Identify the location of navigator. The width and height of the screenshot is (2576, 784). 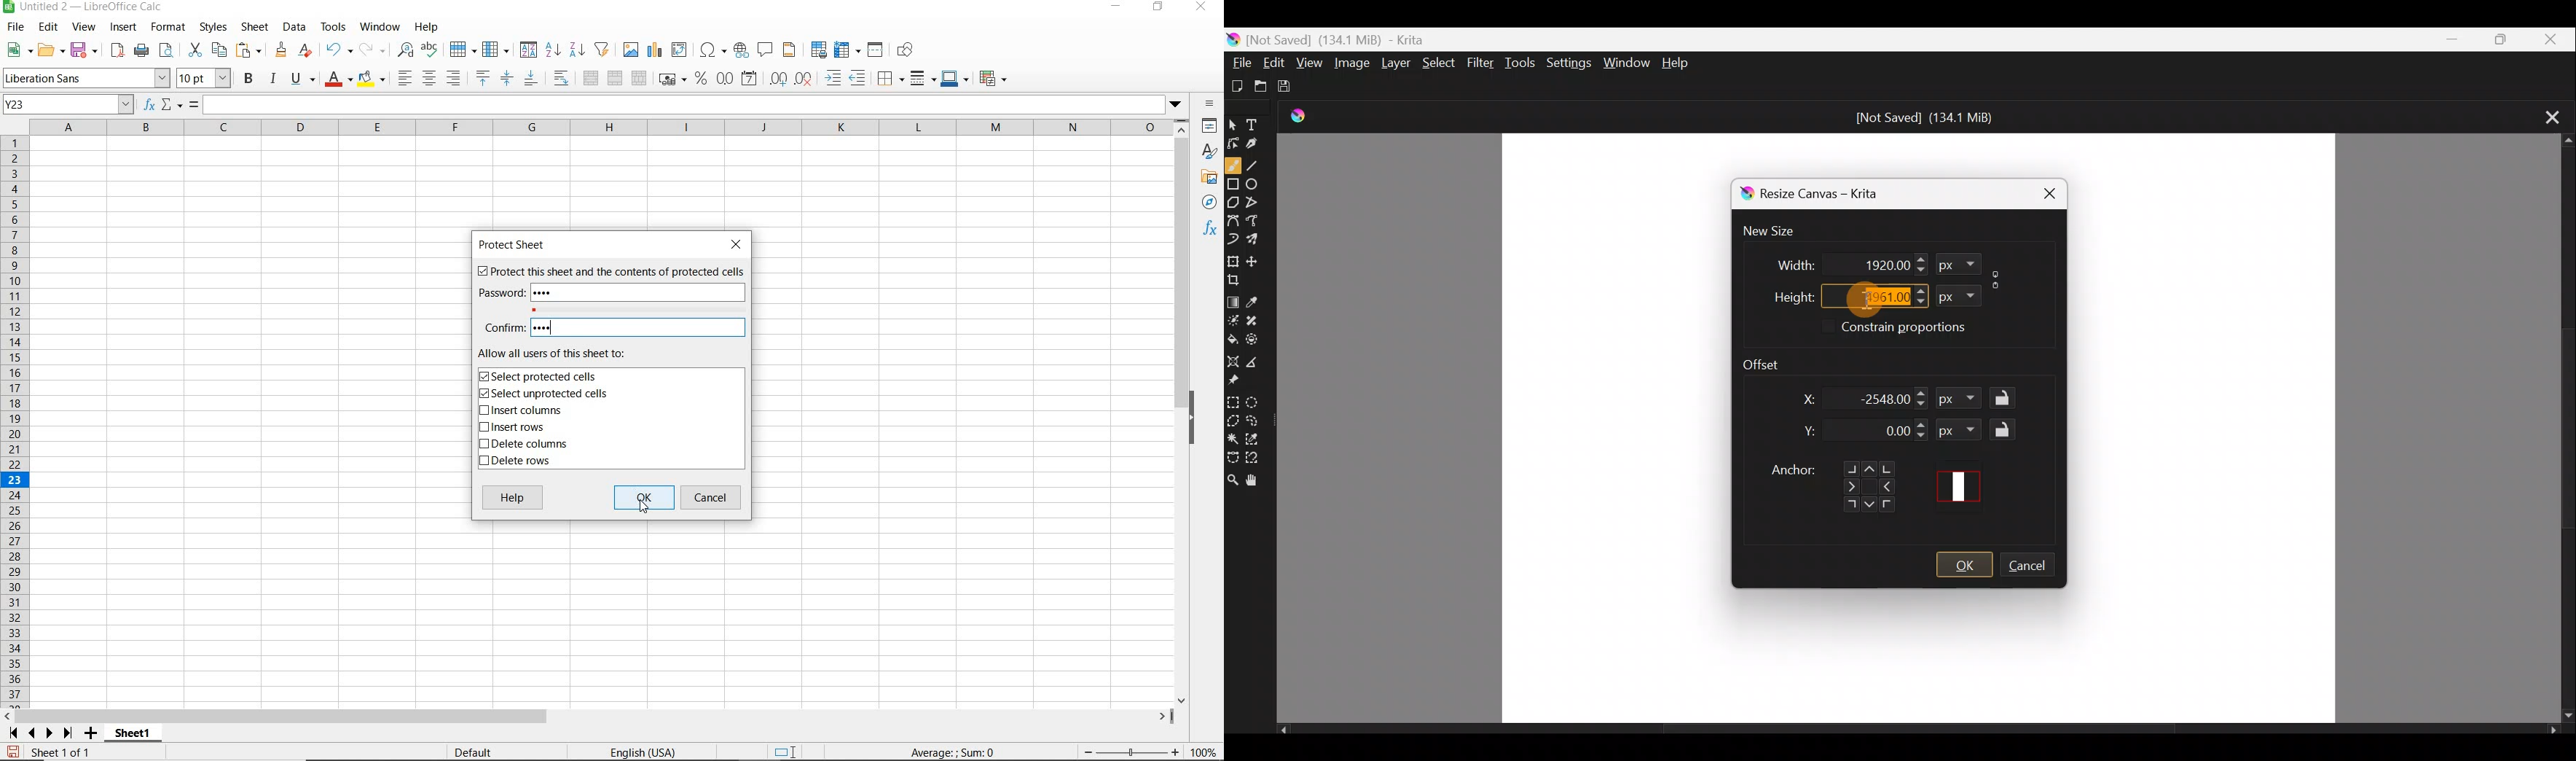
(1211, 200).